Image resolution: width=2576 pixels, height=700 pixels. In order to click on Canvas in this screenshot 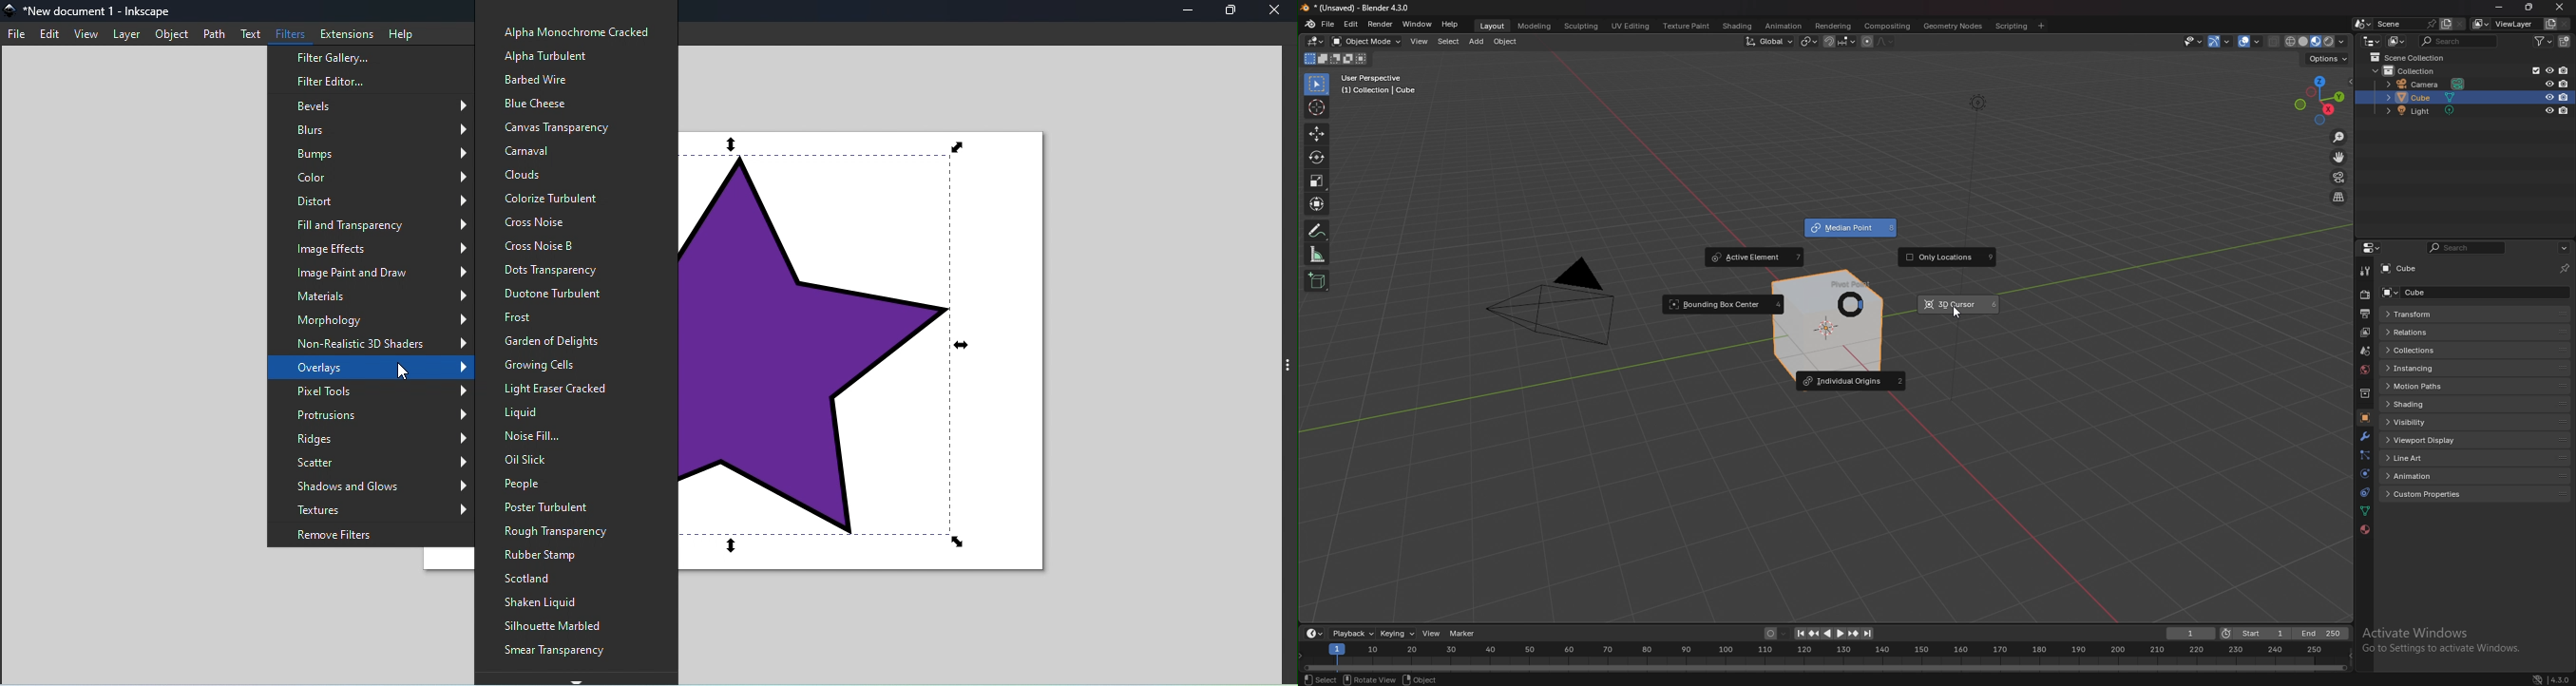, I will do `click(880, 363)`.